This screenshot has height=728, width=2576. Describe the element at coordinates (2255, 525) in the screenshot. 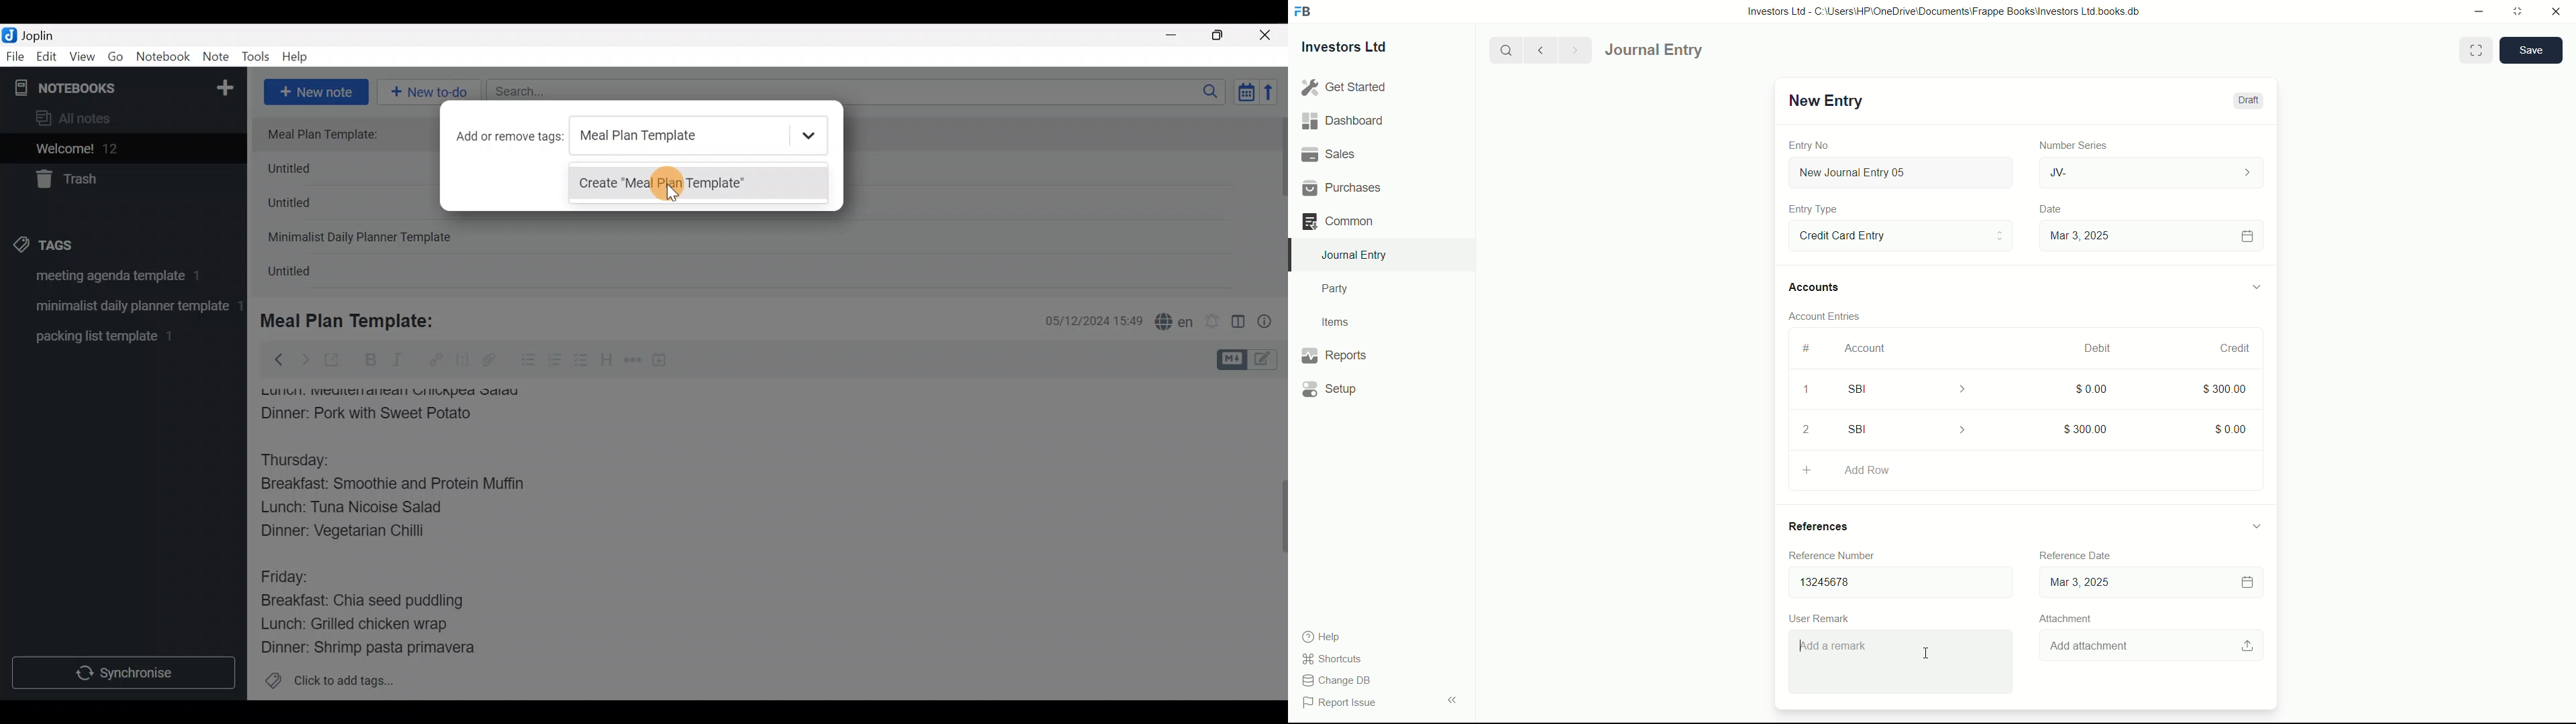

I see `expand/collapse` at that location.